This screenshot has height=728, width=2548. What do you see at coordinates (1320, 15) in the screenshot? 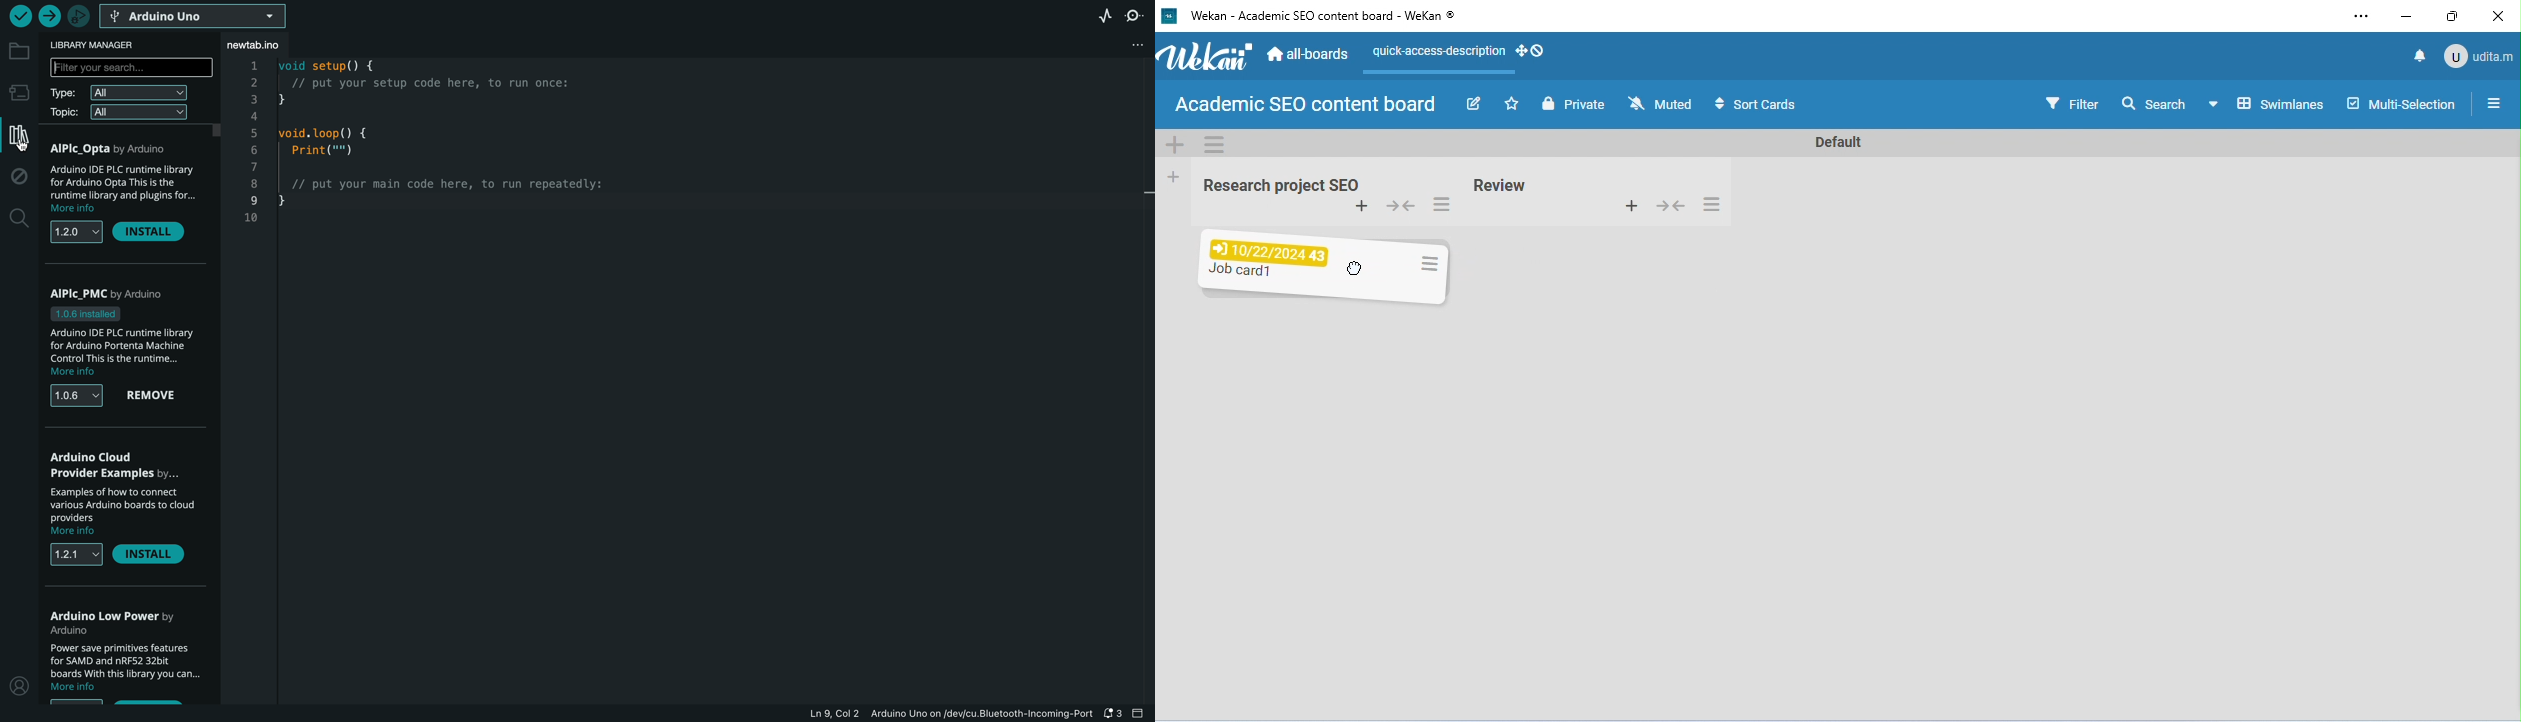
I see `current window: Wekan - Academic SEO content board - WeKan` at bounding box center [1320, 15].